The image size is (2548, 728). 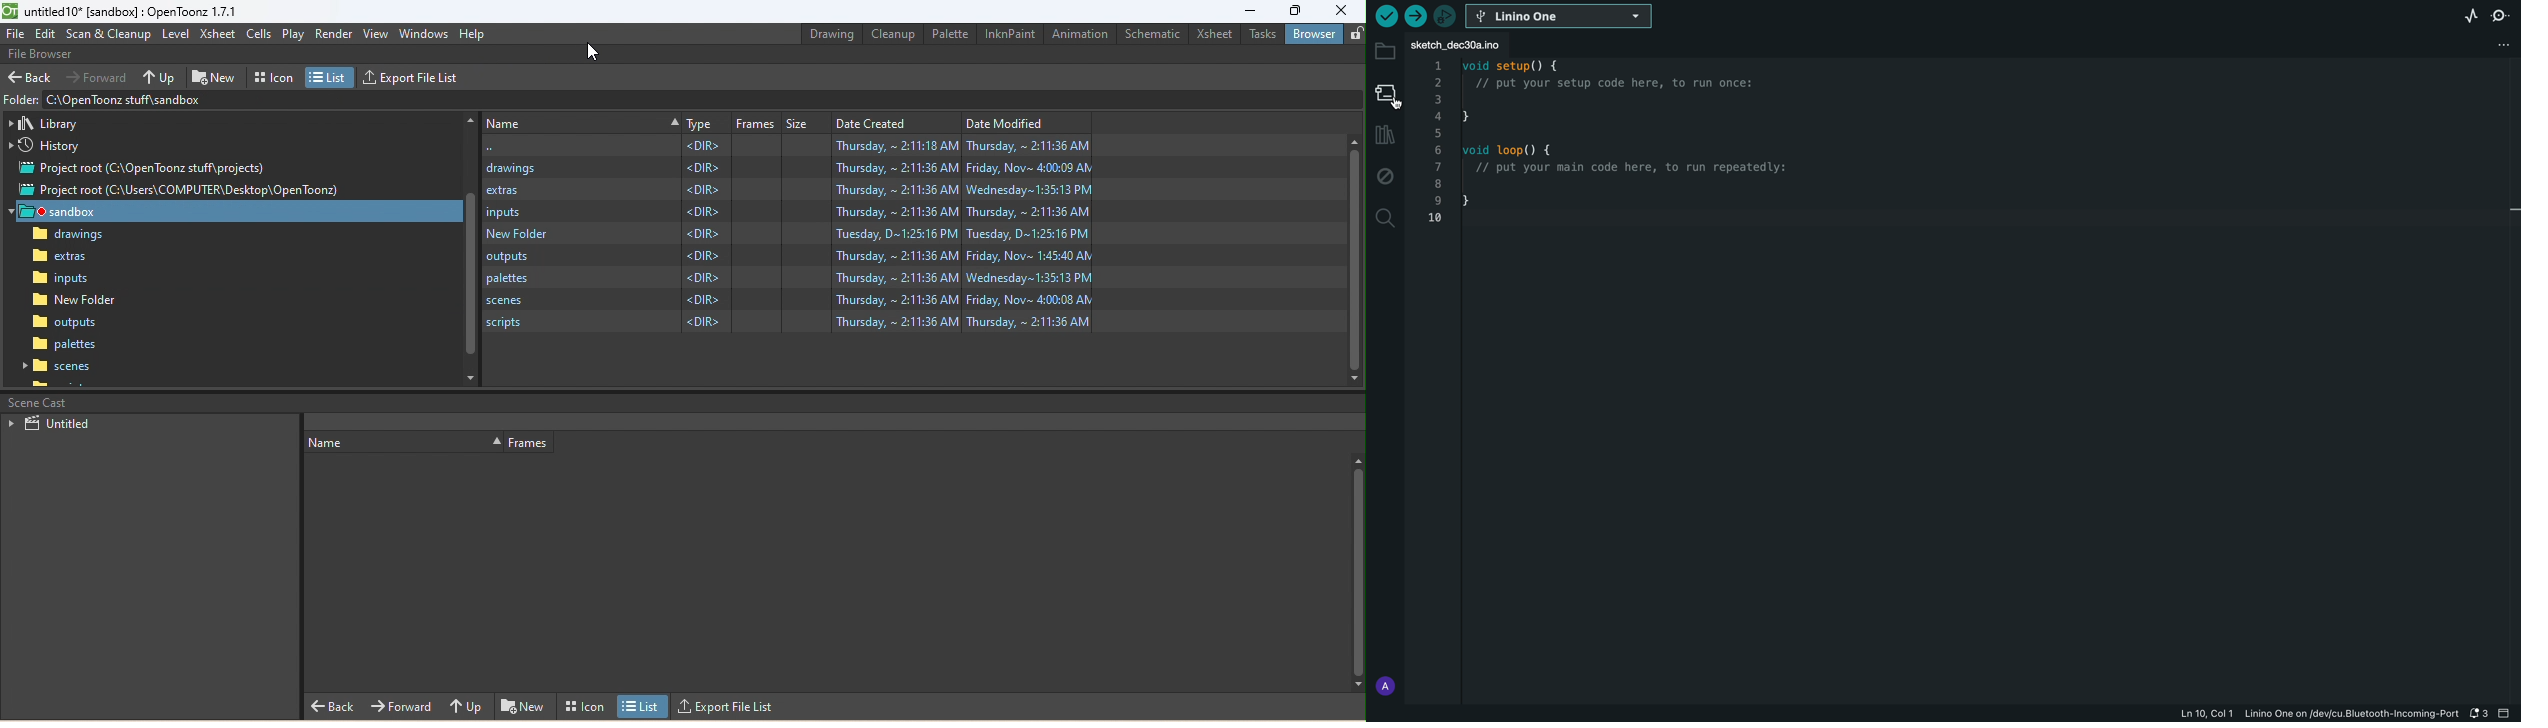 I want to click on InknPaint, so click(x=1012, y=34).